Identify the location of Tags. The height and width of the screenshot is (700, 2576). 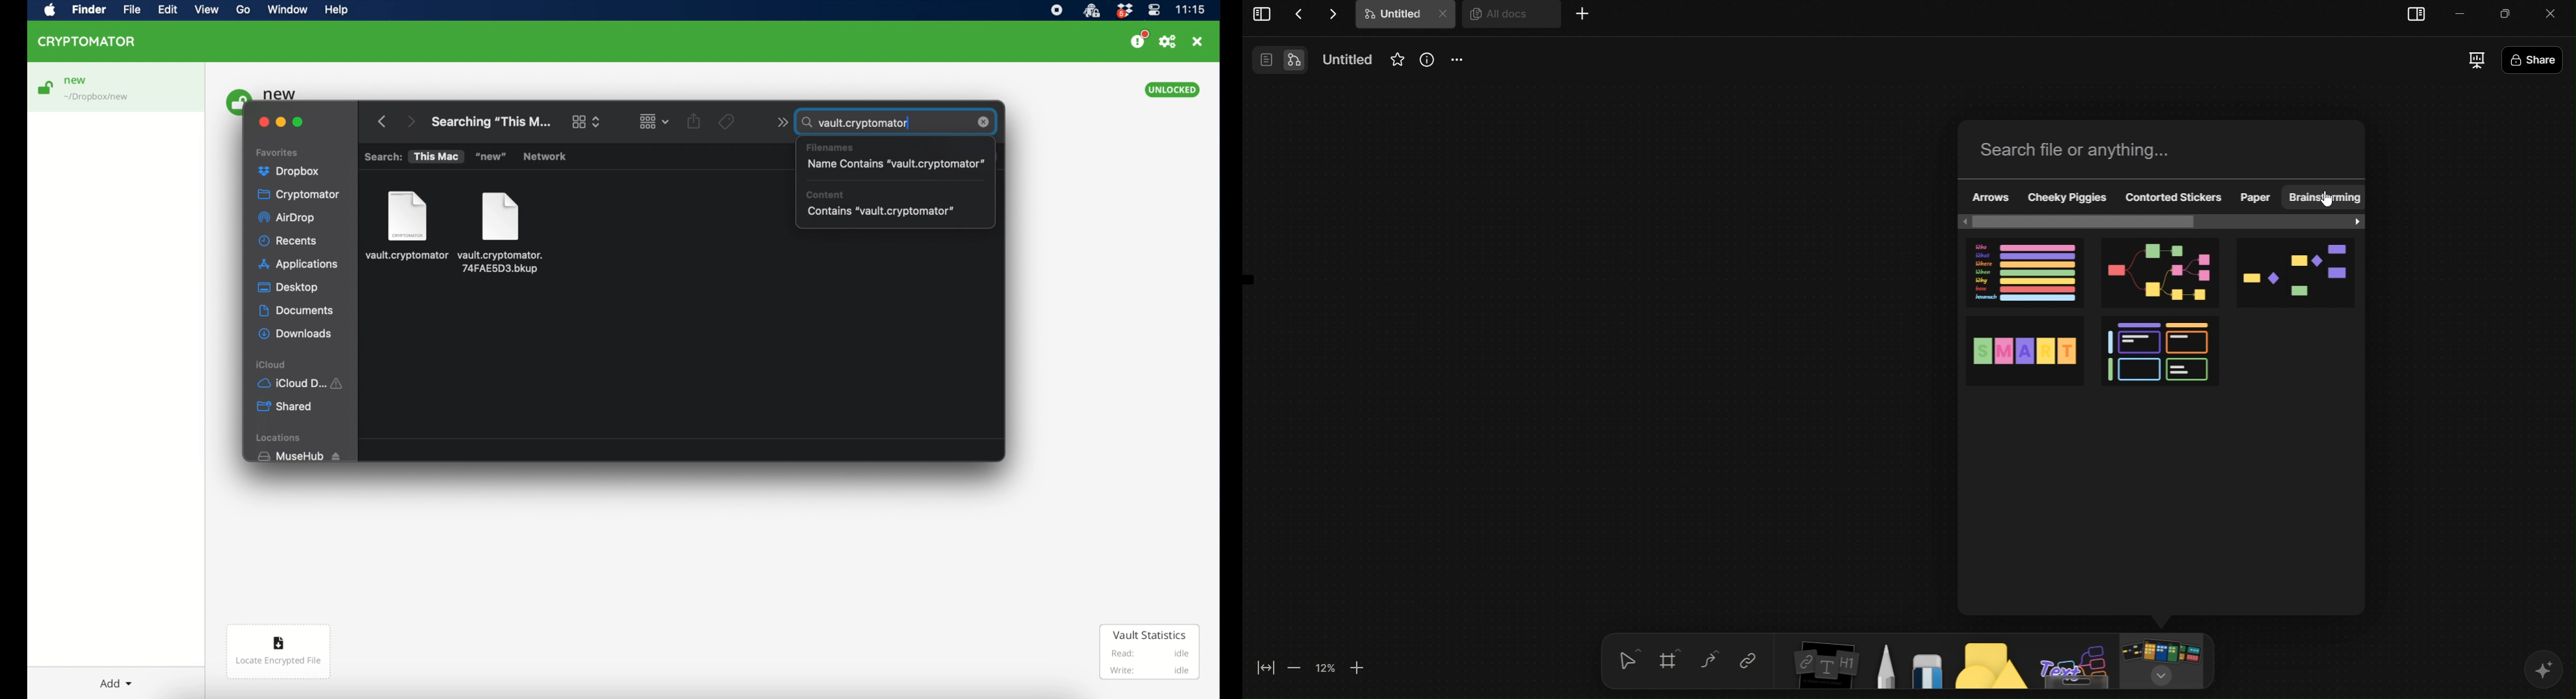
(732, 125).